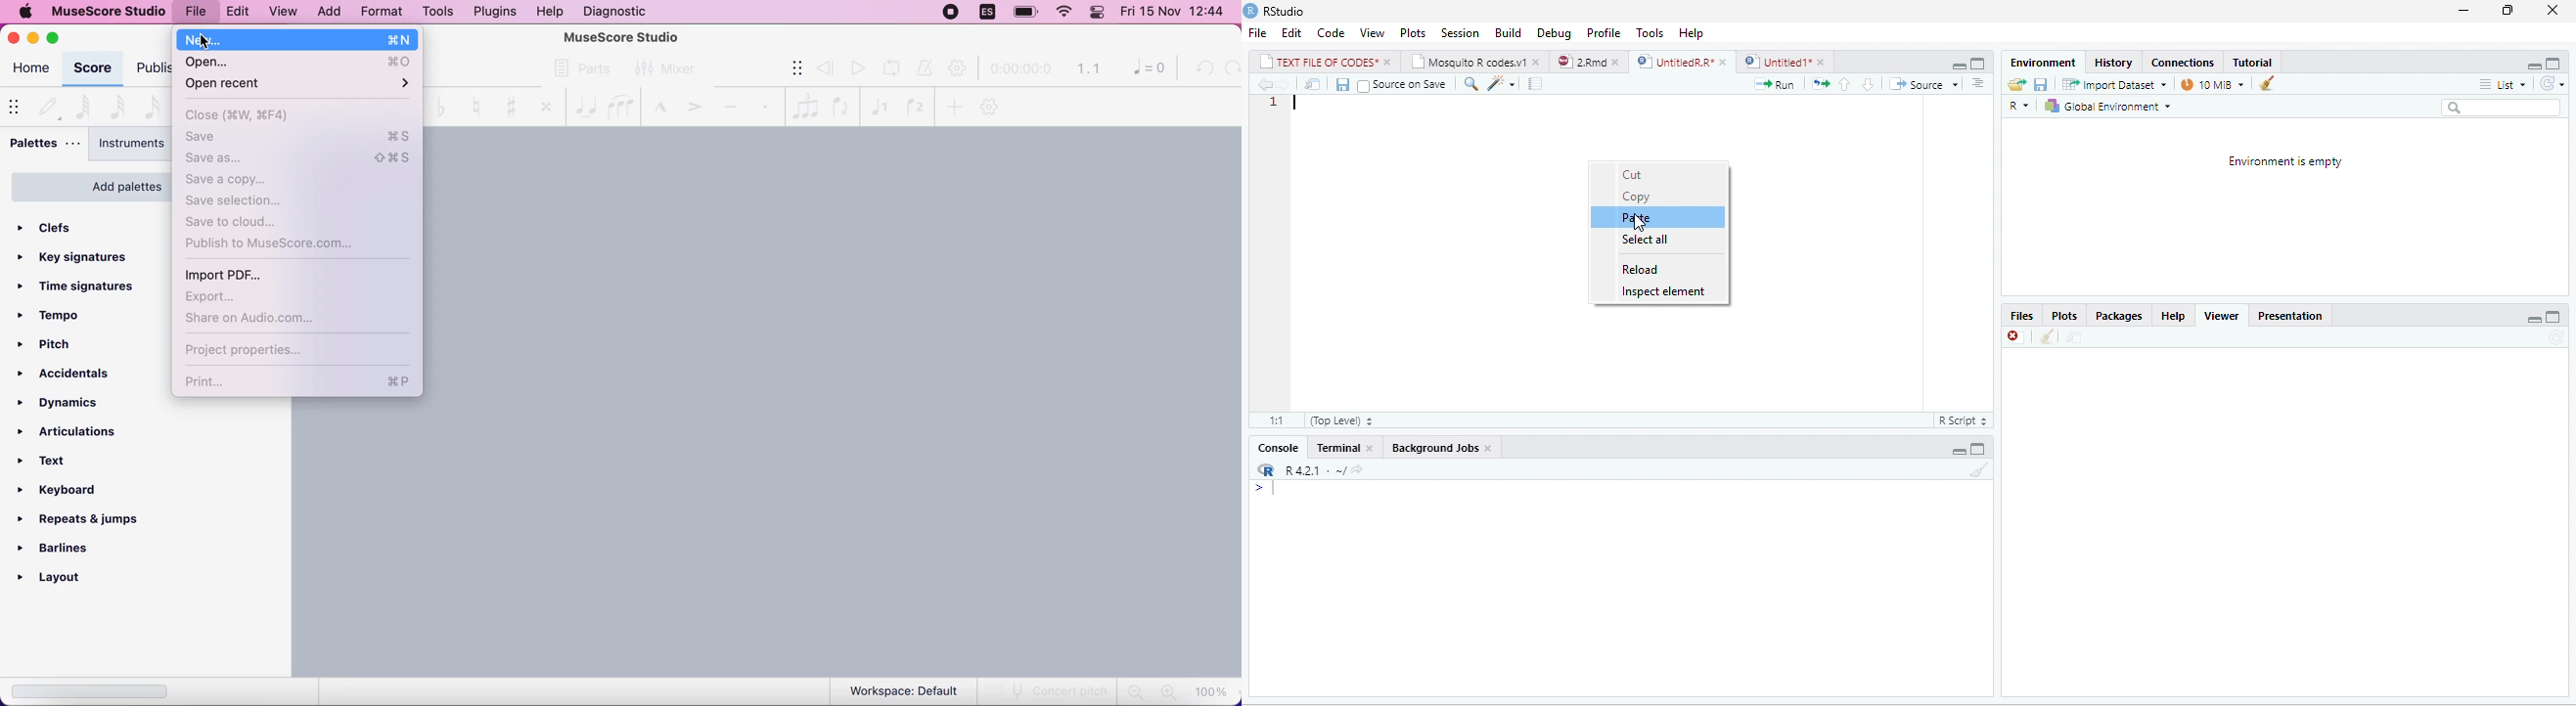 The height and width of the screenshot is (728, 2576). Describe the element at coordinates (2506, 12) in the screenshot. I see `restore down` at that location.